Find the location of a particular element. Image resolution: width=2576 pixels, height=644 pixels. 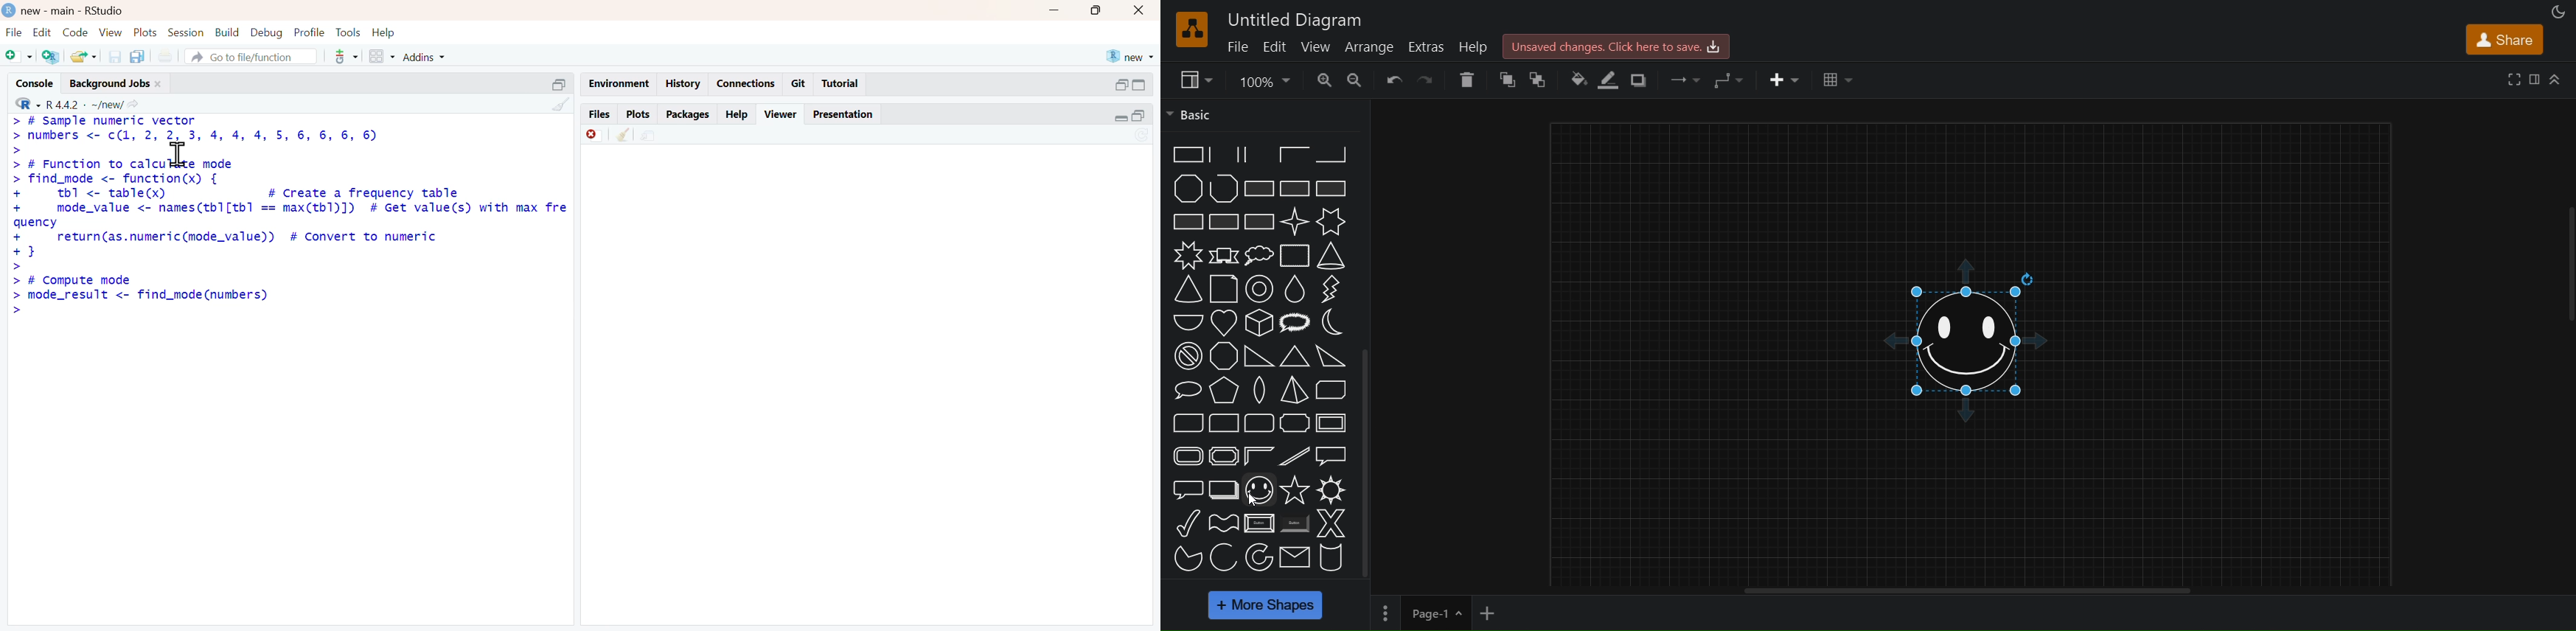

loud callout is located at coordinates (1295, 324).